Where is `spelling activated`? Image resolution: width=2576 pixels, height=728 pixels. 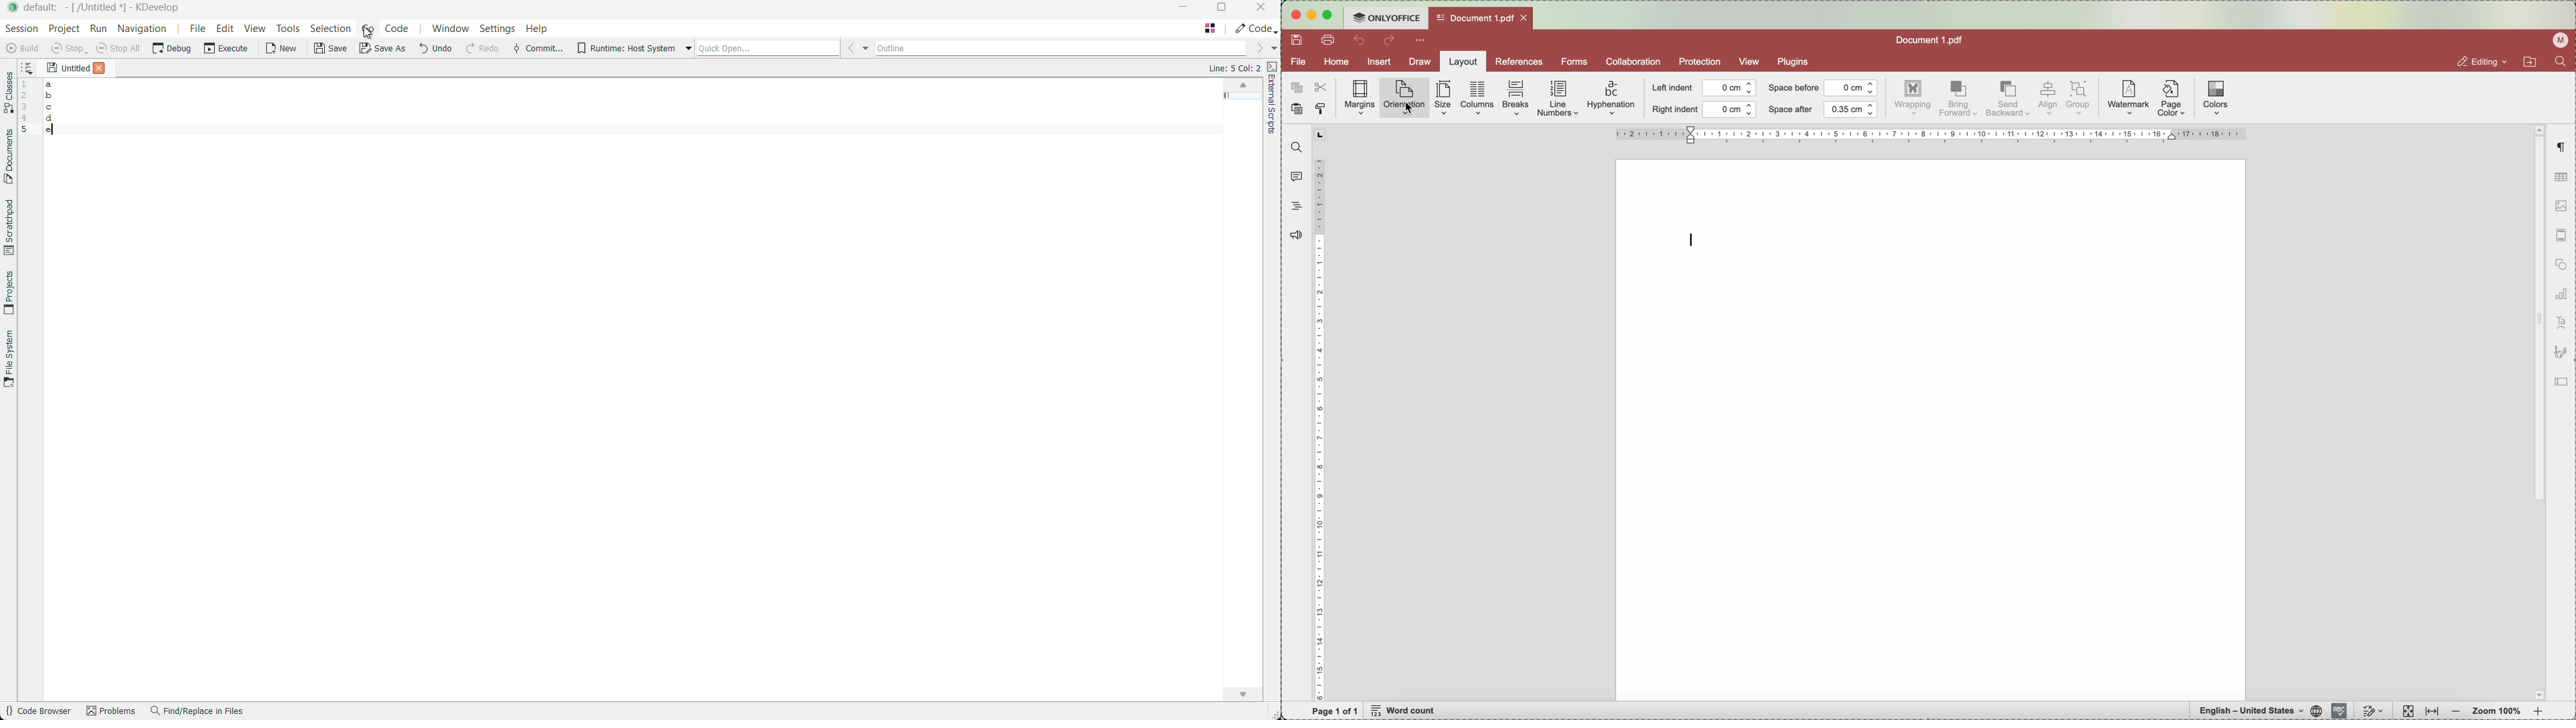
spelling activated is located at coordinates (2339, 710).